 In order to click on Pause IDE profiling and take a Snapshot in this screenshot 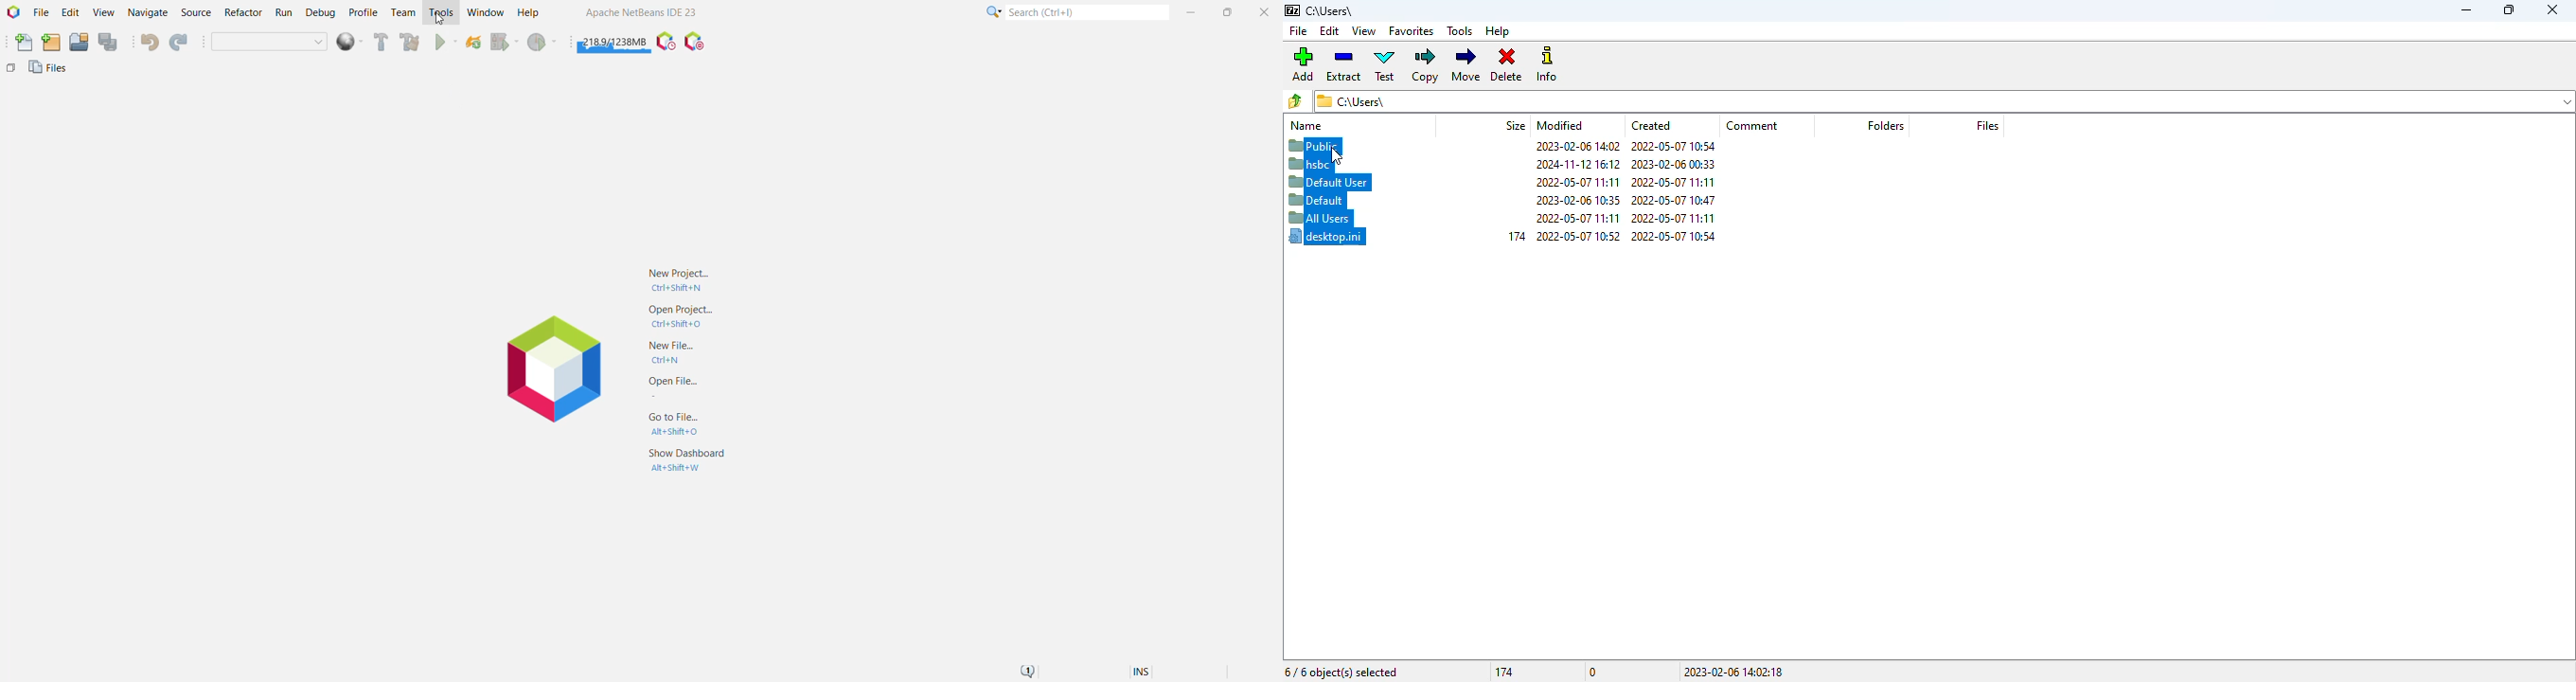, I will do `click(666, 42)`.